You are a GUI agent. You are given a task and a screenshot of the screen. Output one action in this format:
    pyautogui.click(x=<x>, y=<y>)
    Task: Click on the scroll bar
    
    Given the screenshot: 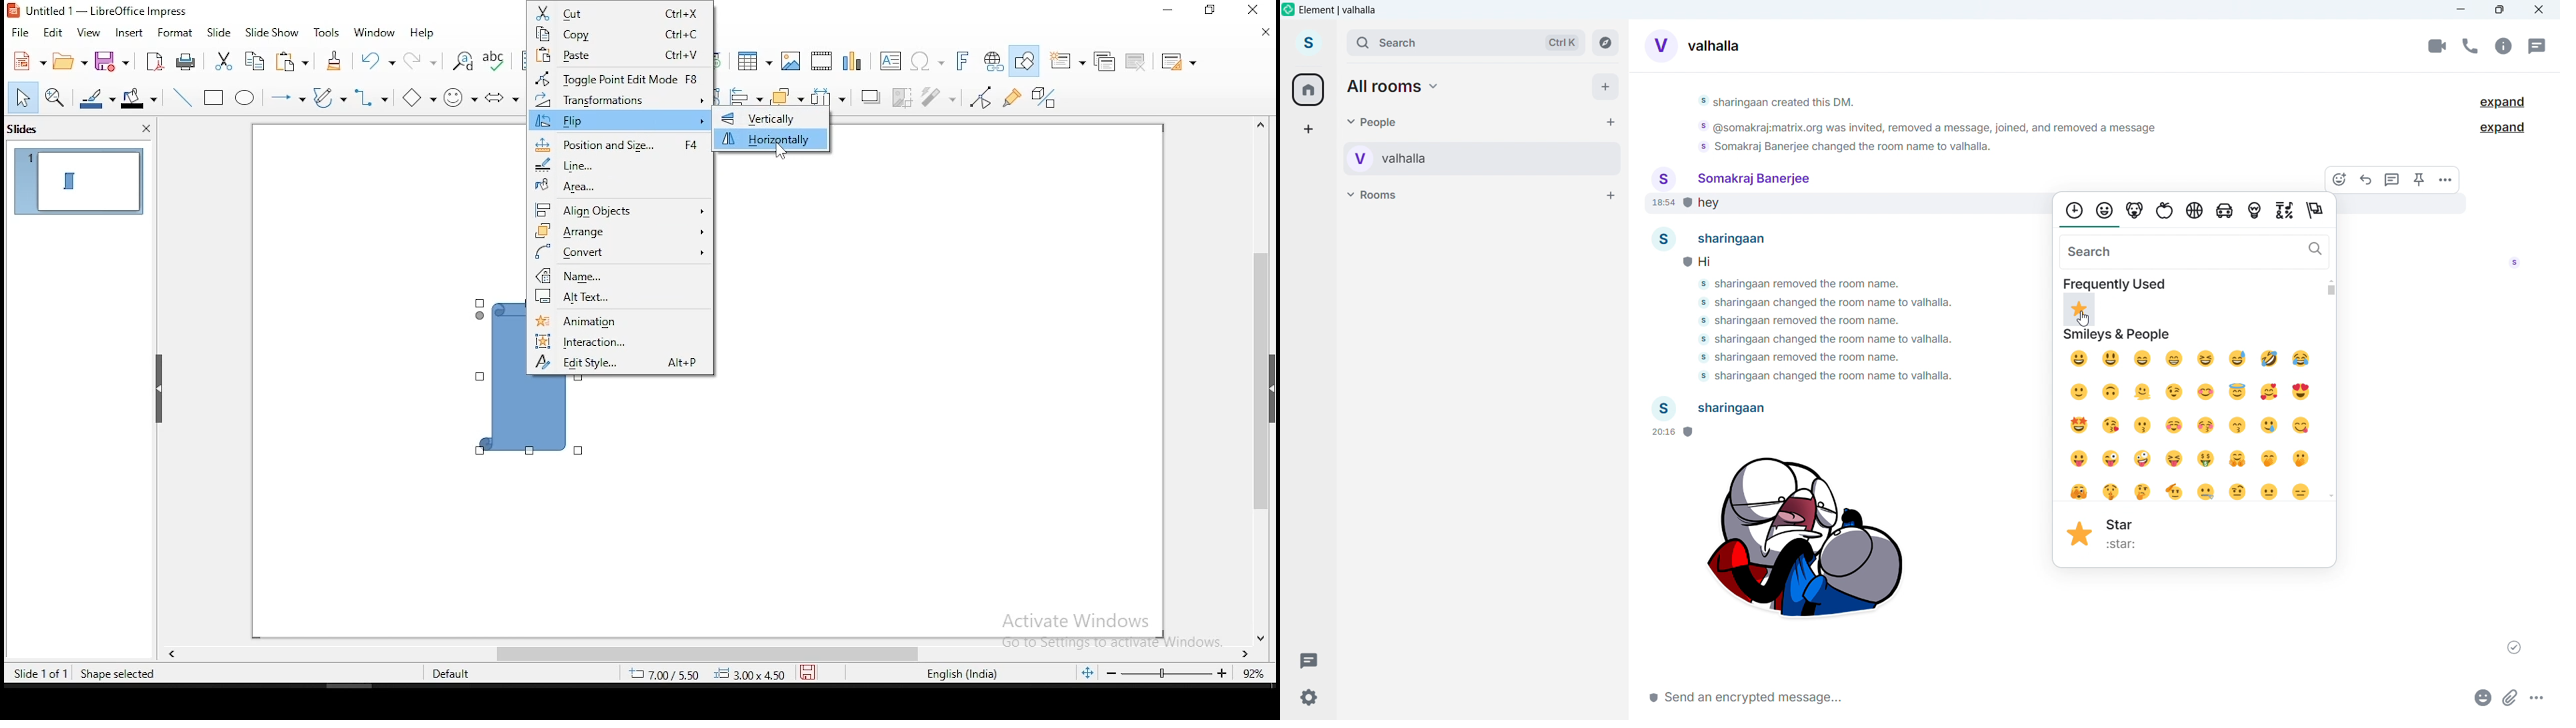 What is the action you would take?
    pyautogui.click(x=703, y=651)
    